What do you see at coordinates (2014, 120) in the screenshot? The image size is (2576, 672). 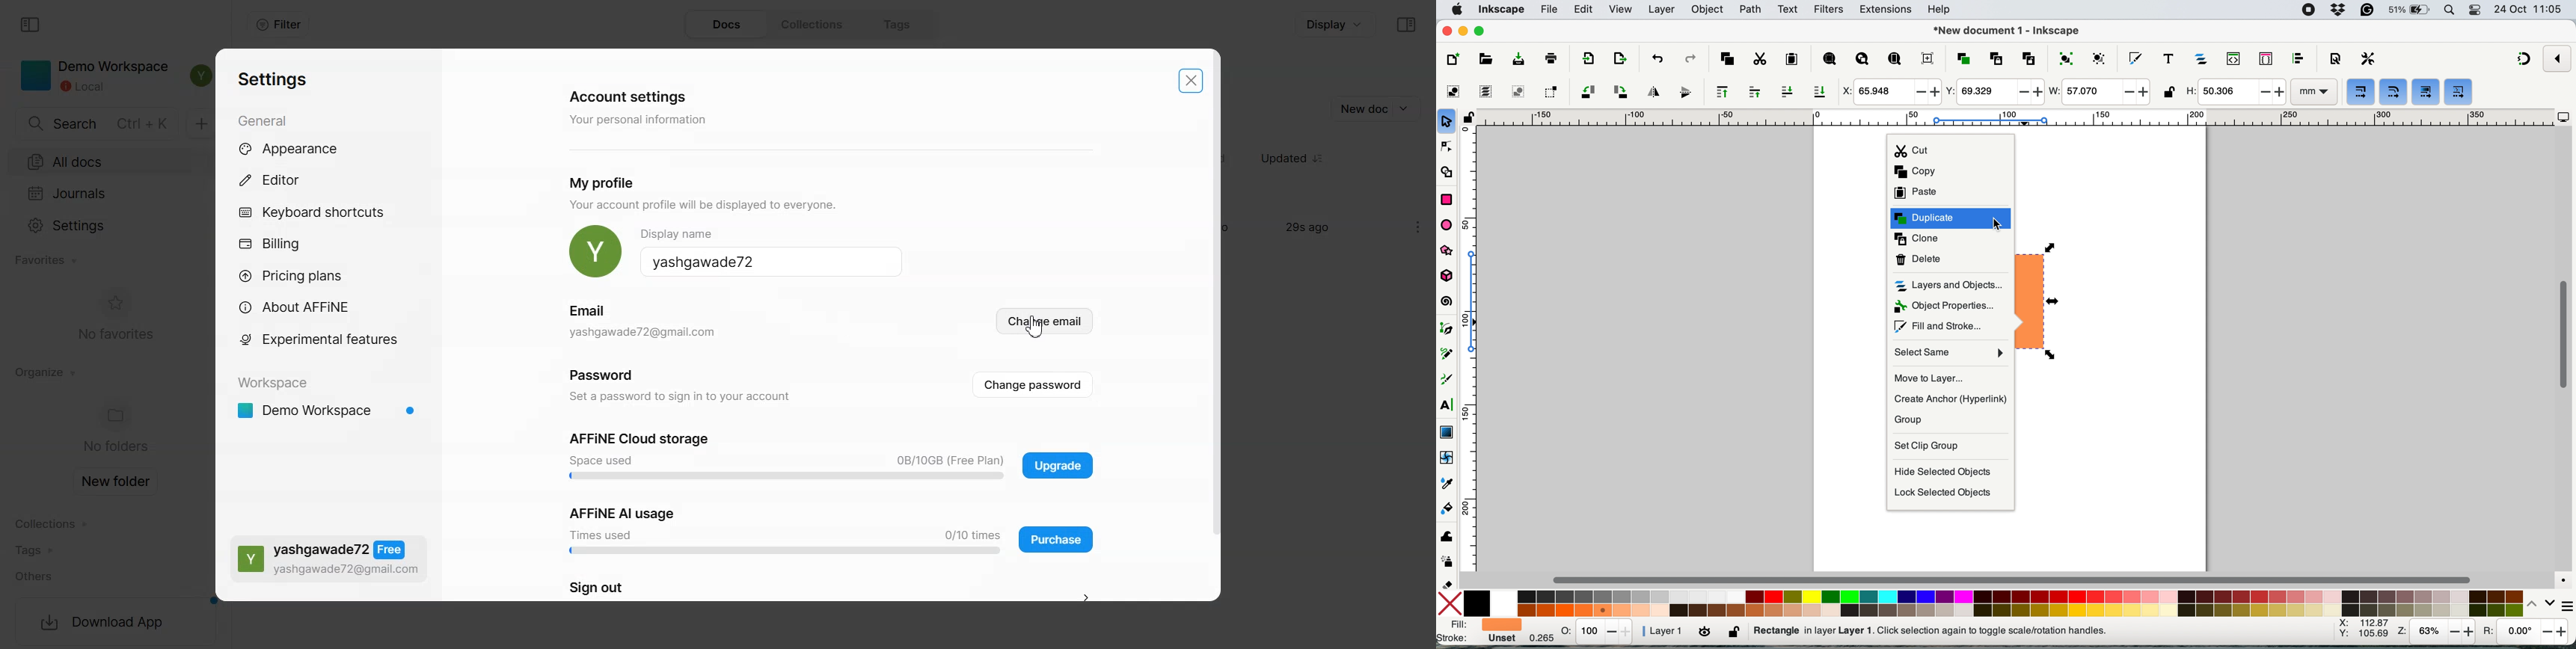 I see `horizontal scale` at bounding box center [2014, 120].